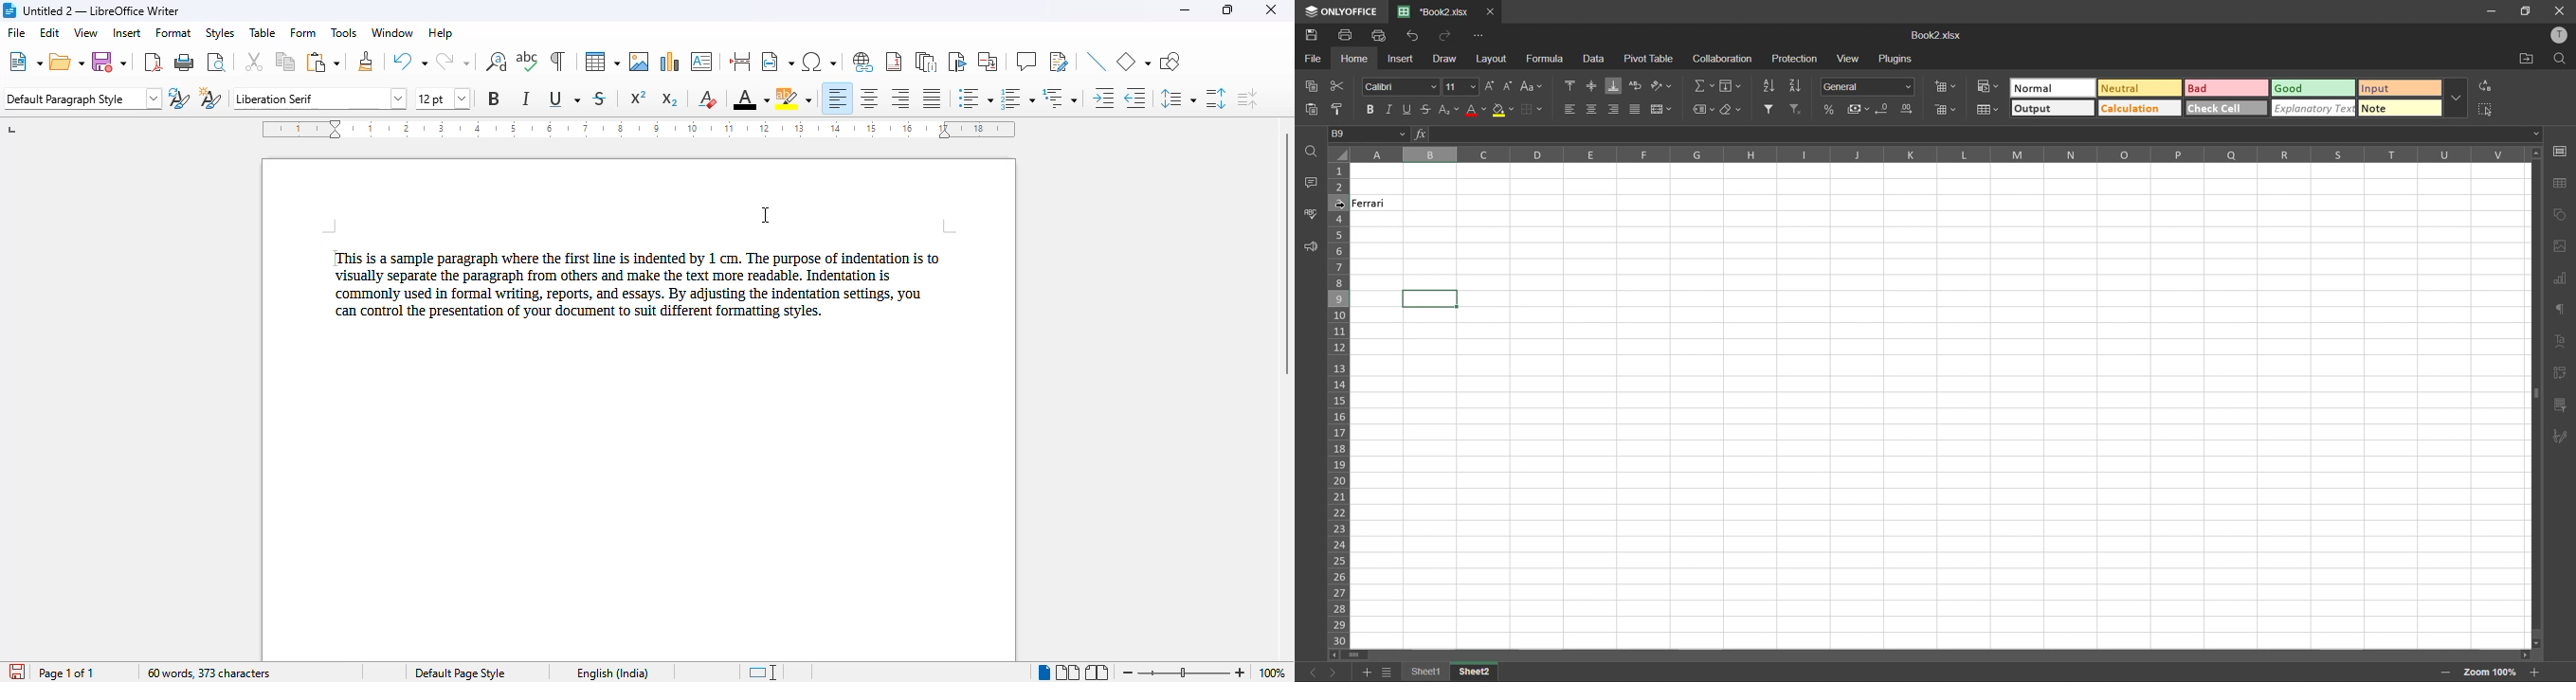 This screenshot has height=700, width=2576. What do you see at coordinates (324, 63) in the screenshot?
I see `paste` at bounding box center [324, 63].